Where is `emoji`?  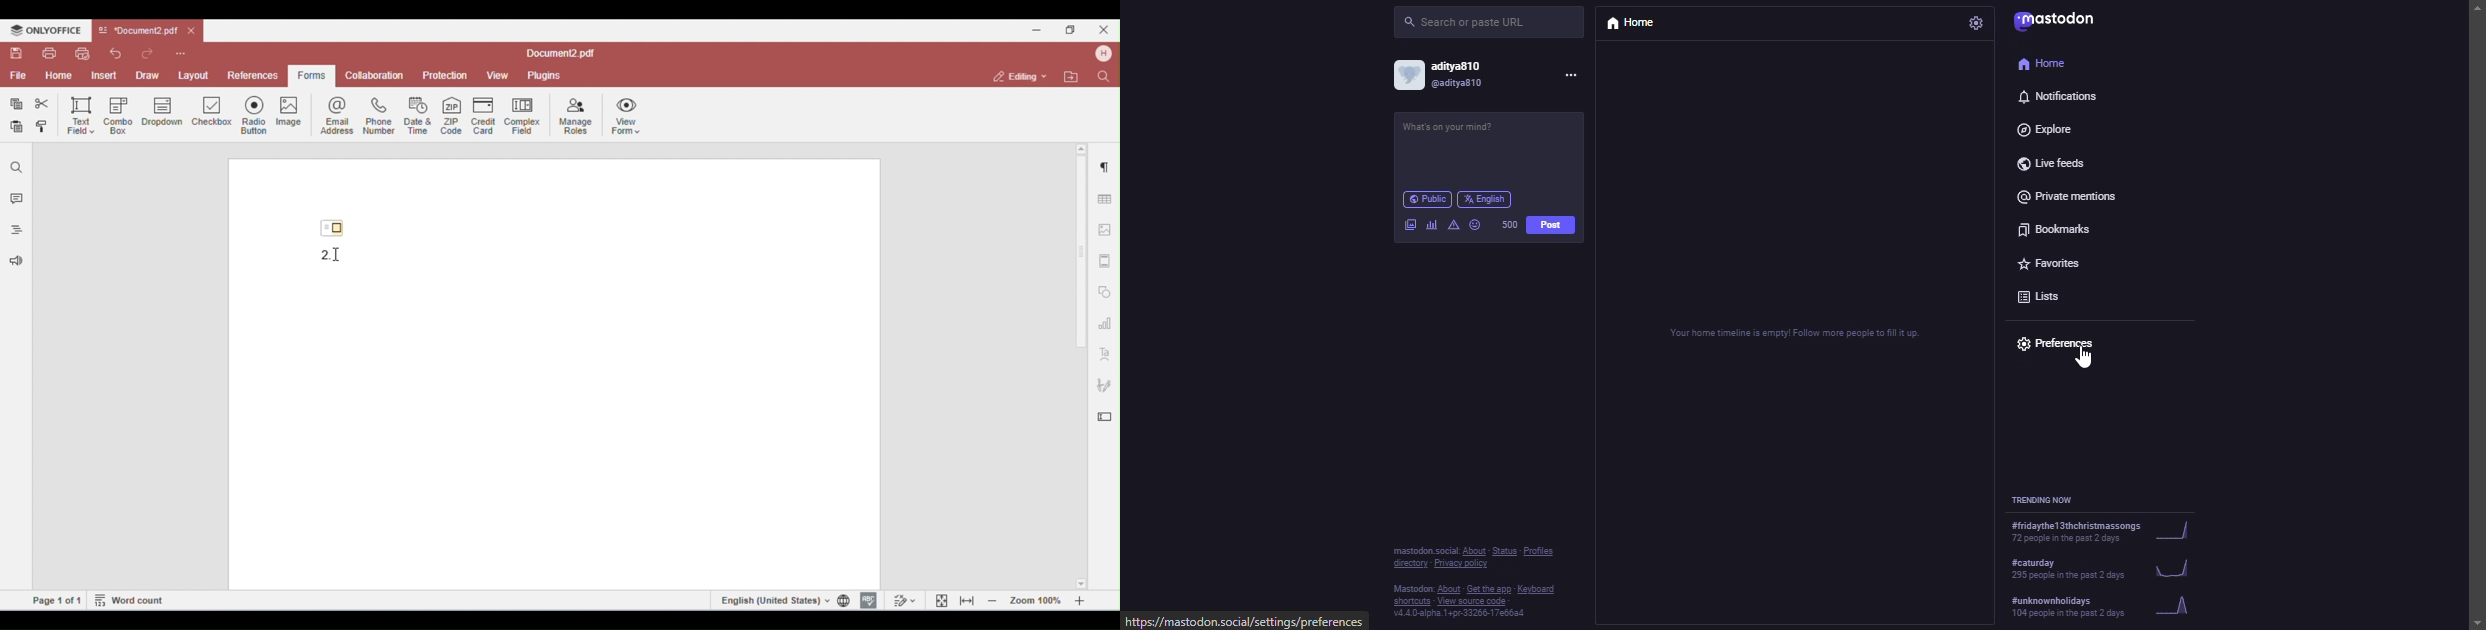
emoji is located at coordinates (1476, 225).